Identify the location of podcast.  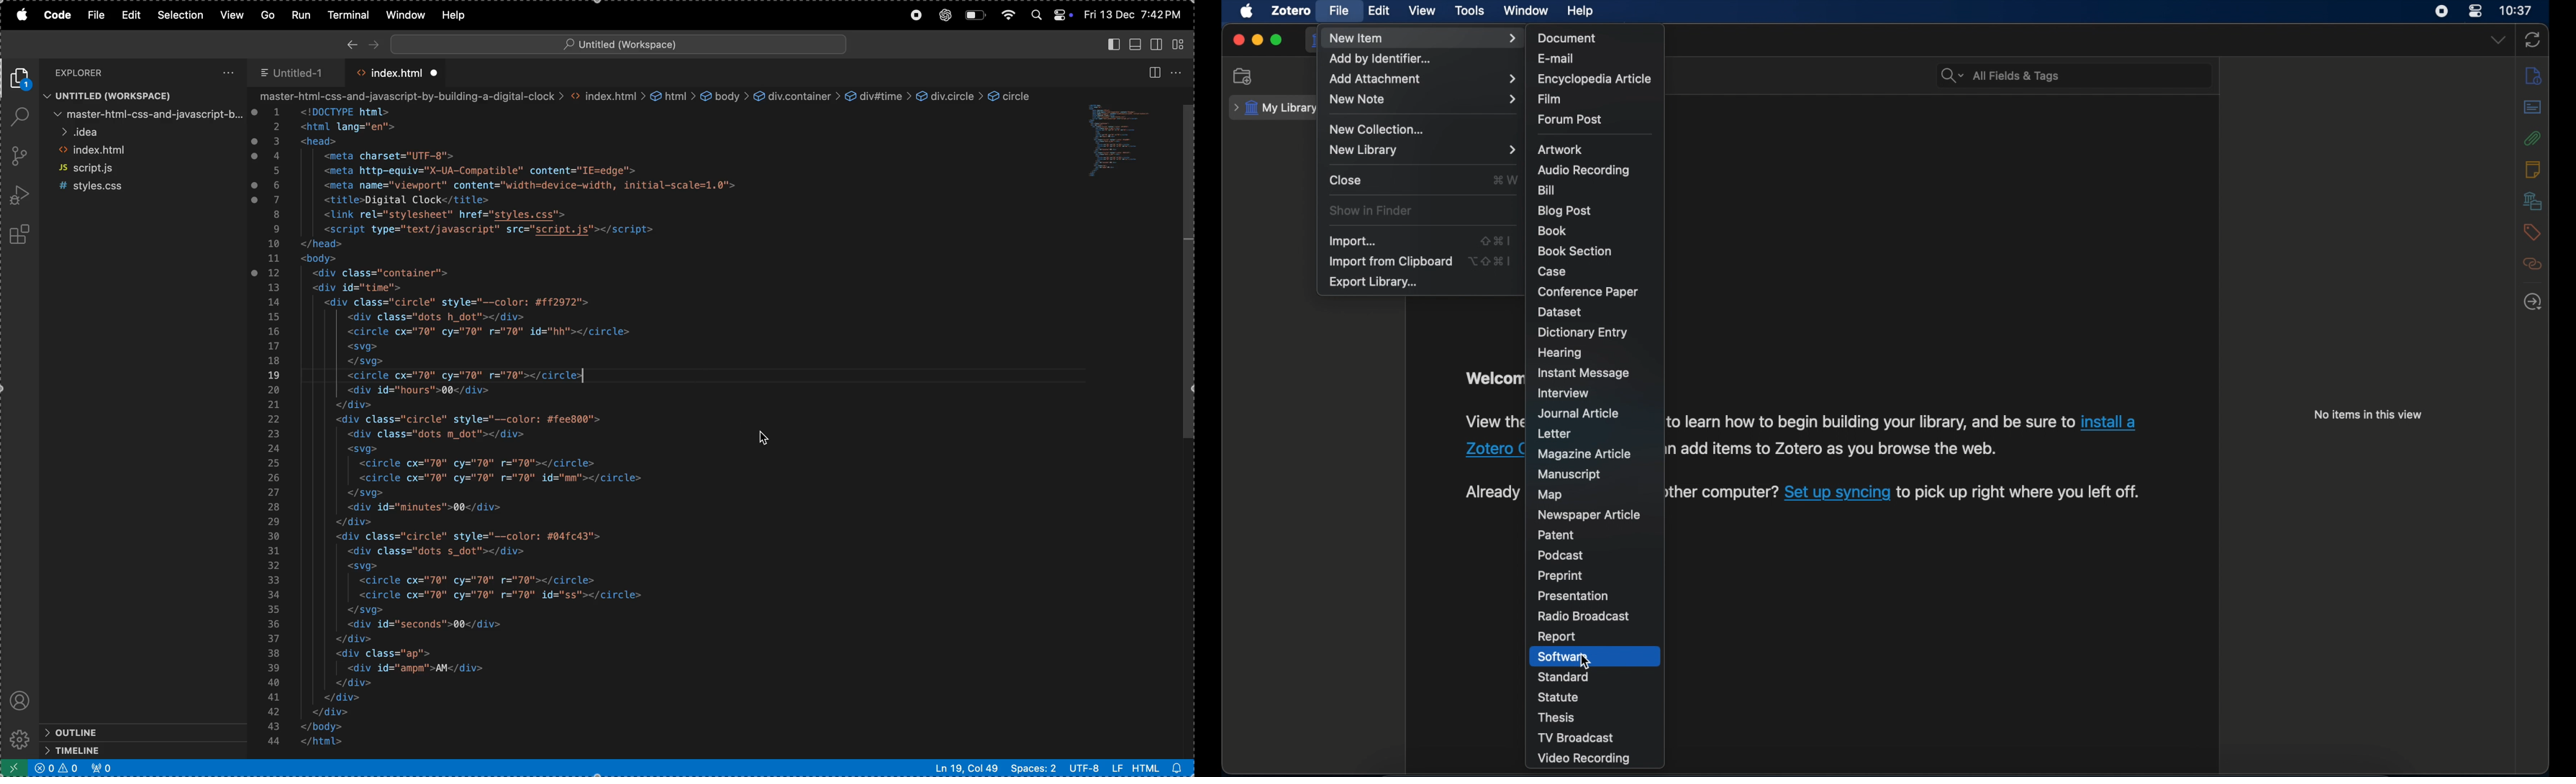
(1560, 553).